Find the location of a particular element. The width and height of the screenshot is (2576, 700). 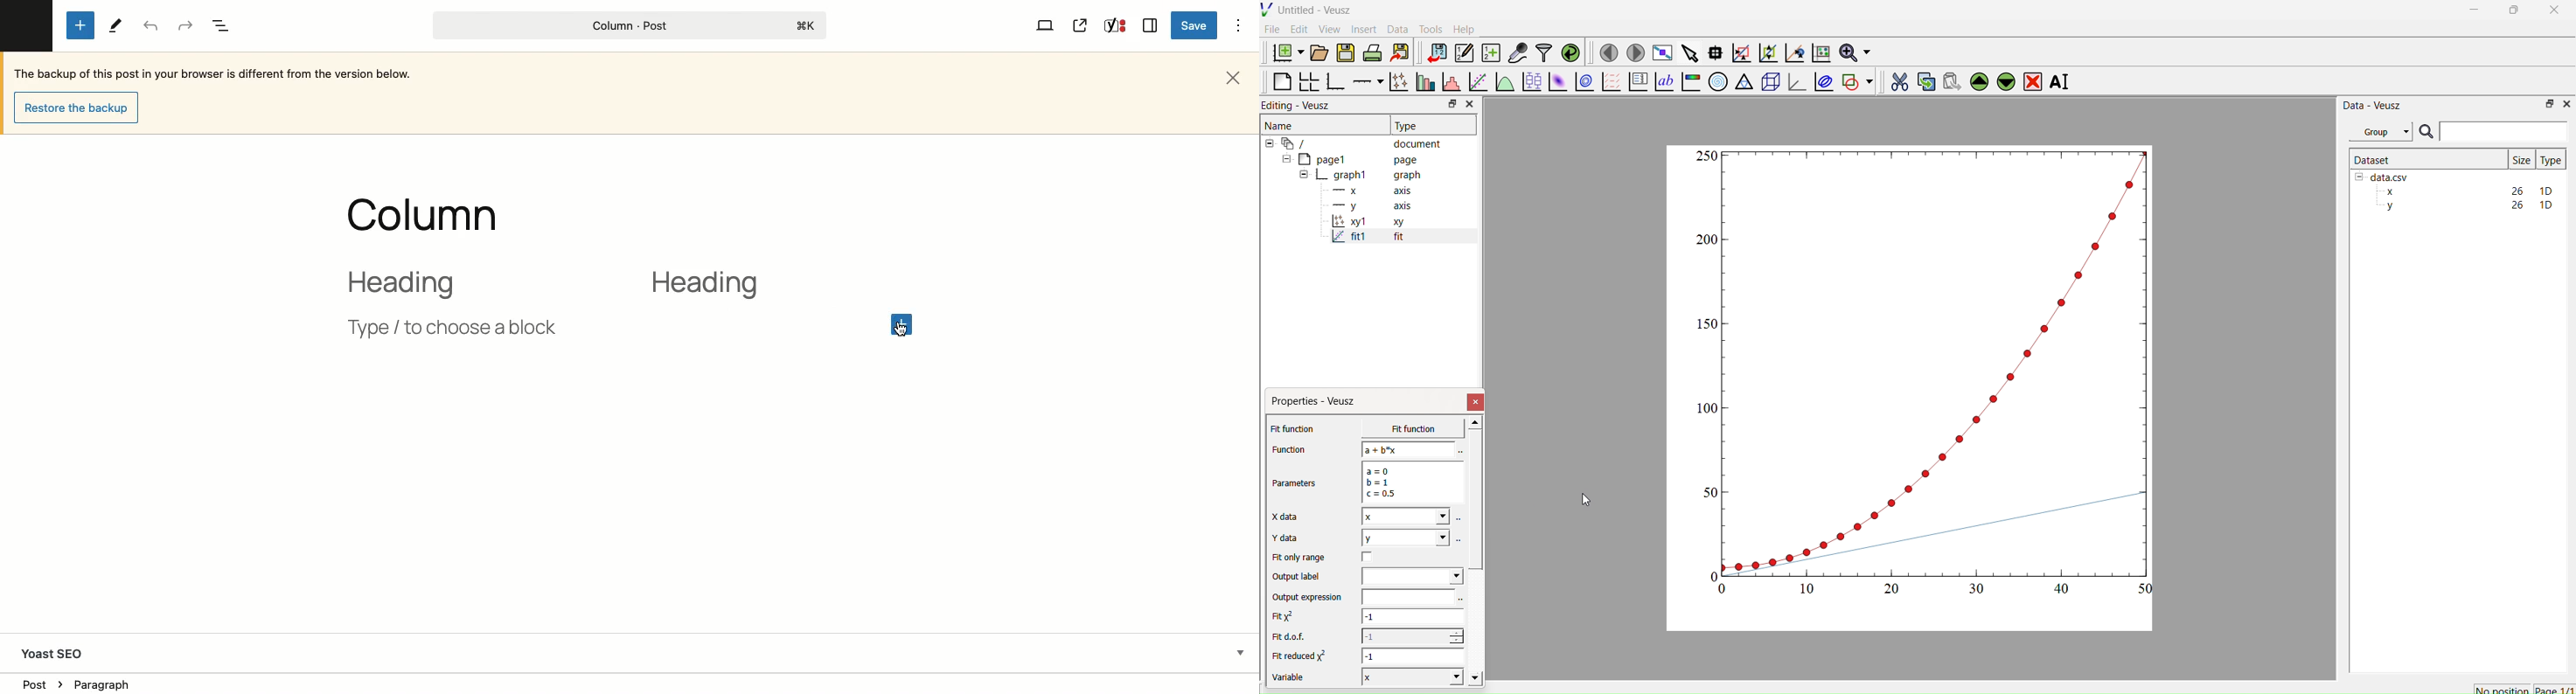

Next page is located at coordinates (1632, 53).